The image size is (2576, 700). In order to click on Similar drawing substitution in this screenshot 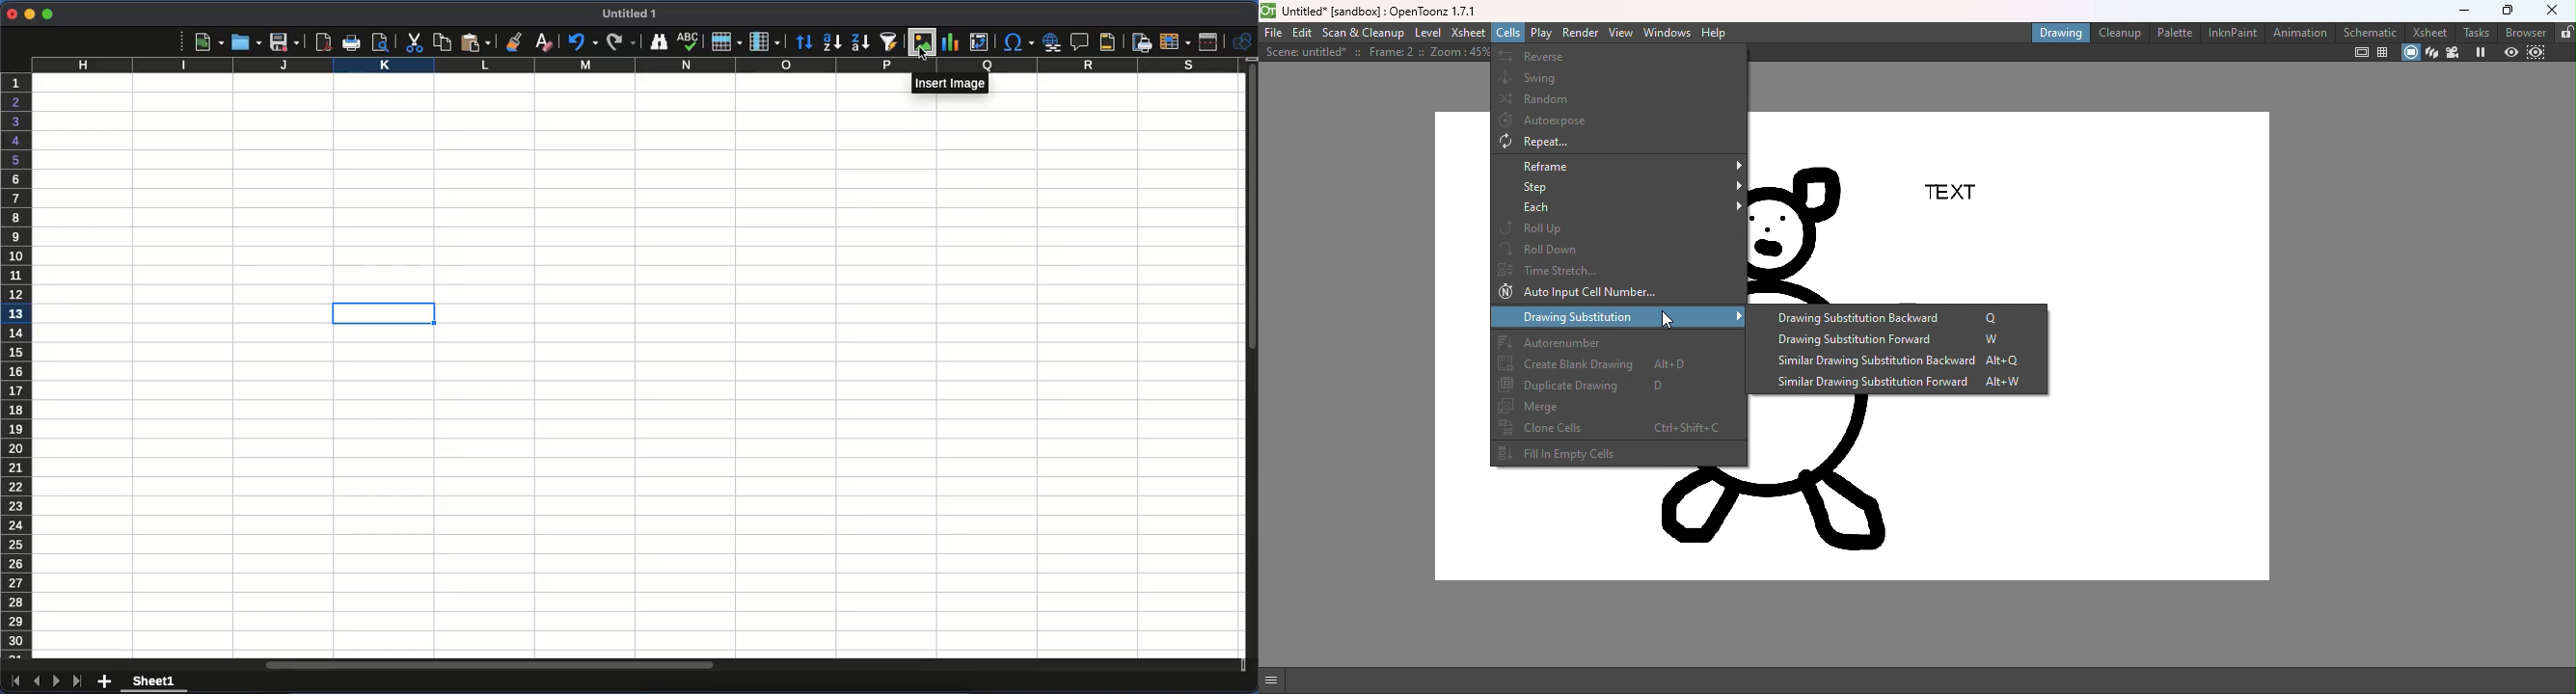, I will do `click(1900, 385)`.